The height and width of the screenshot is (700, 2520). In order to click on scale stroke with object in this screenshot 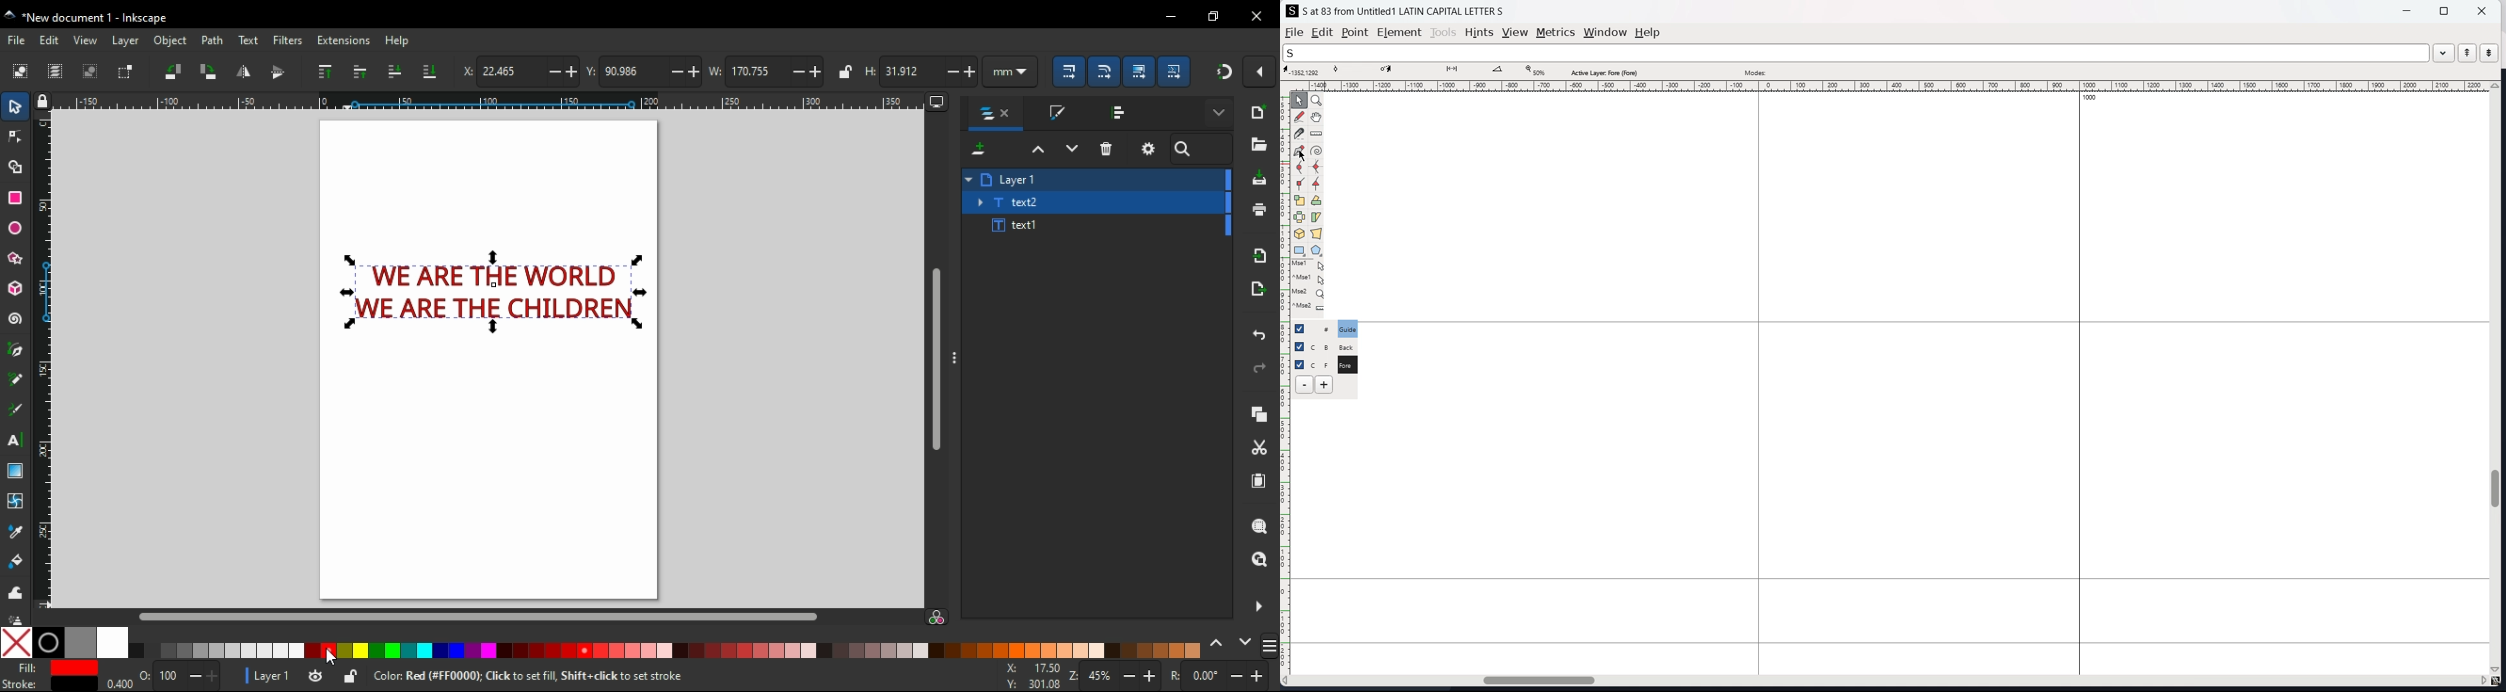, I will do `click(1069, 71)`.